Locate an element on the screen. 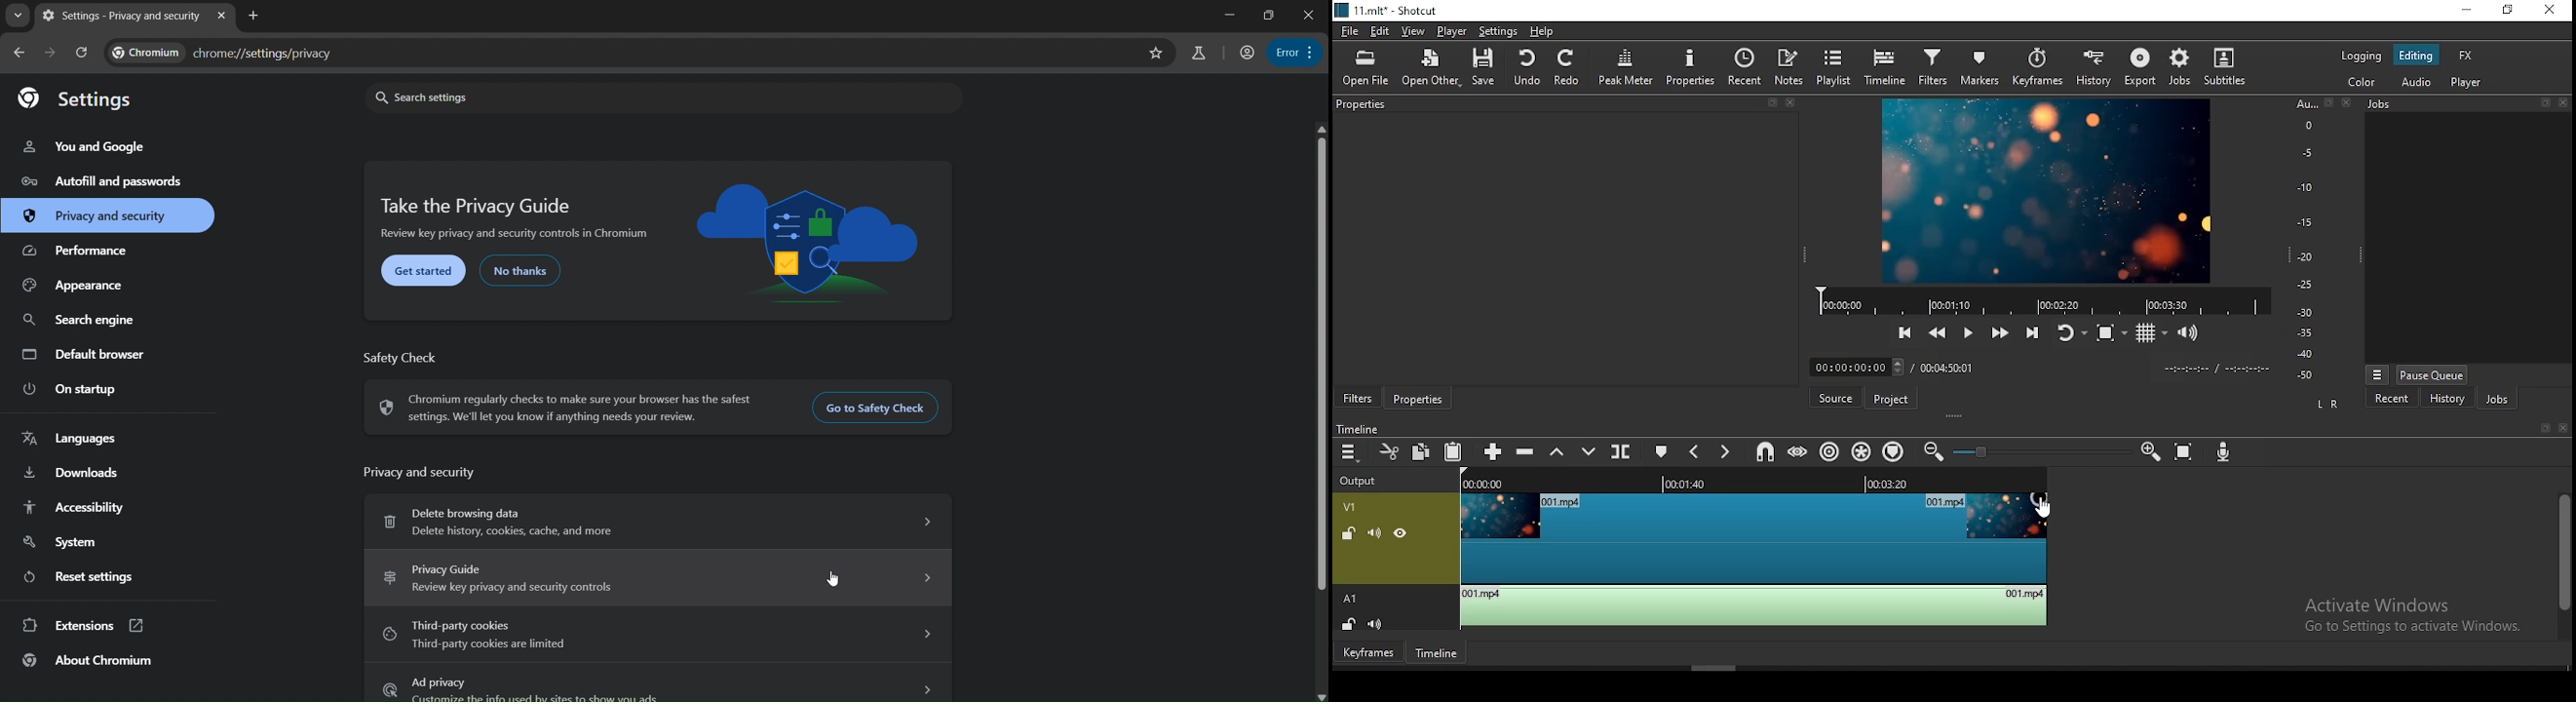 The height and width of the screenshot is (728, 2576). toggle grid display on the player is located at coordinates (2152, 334).